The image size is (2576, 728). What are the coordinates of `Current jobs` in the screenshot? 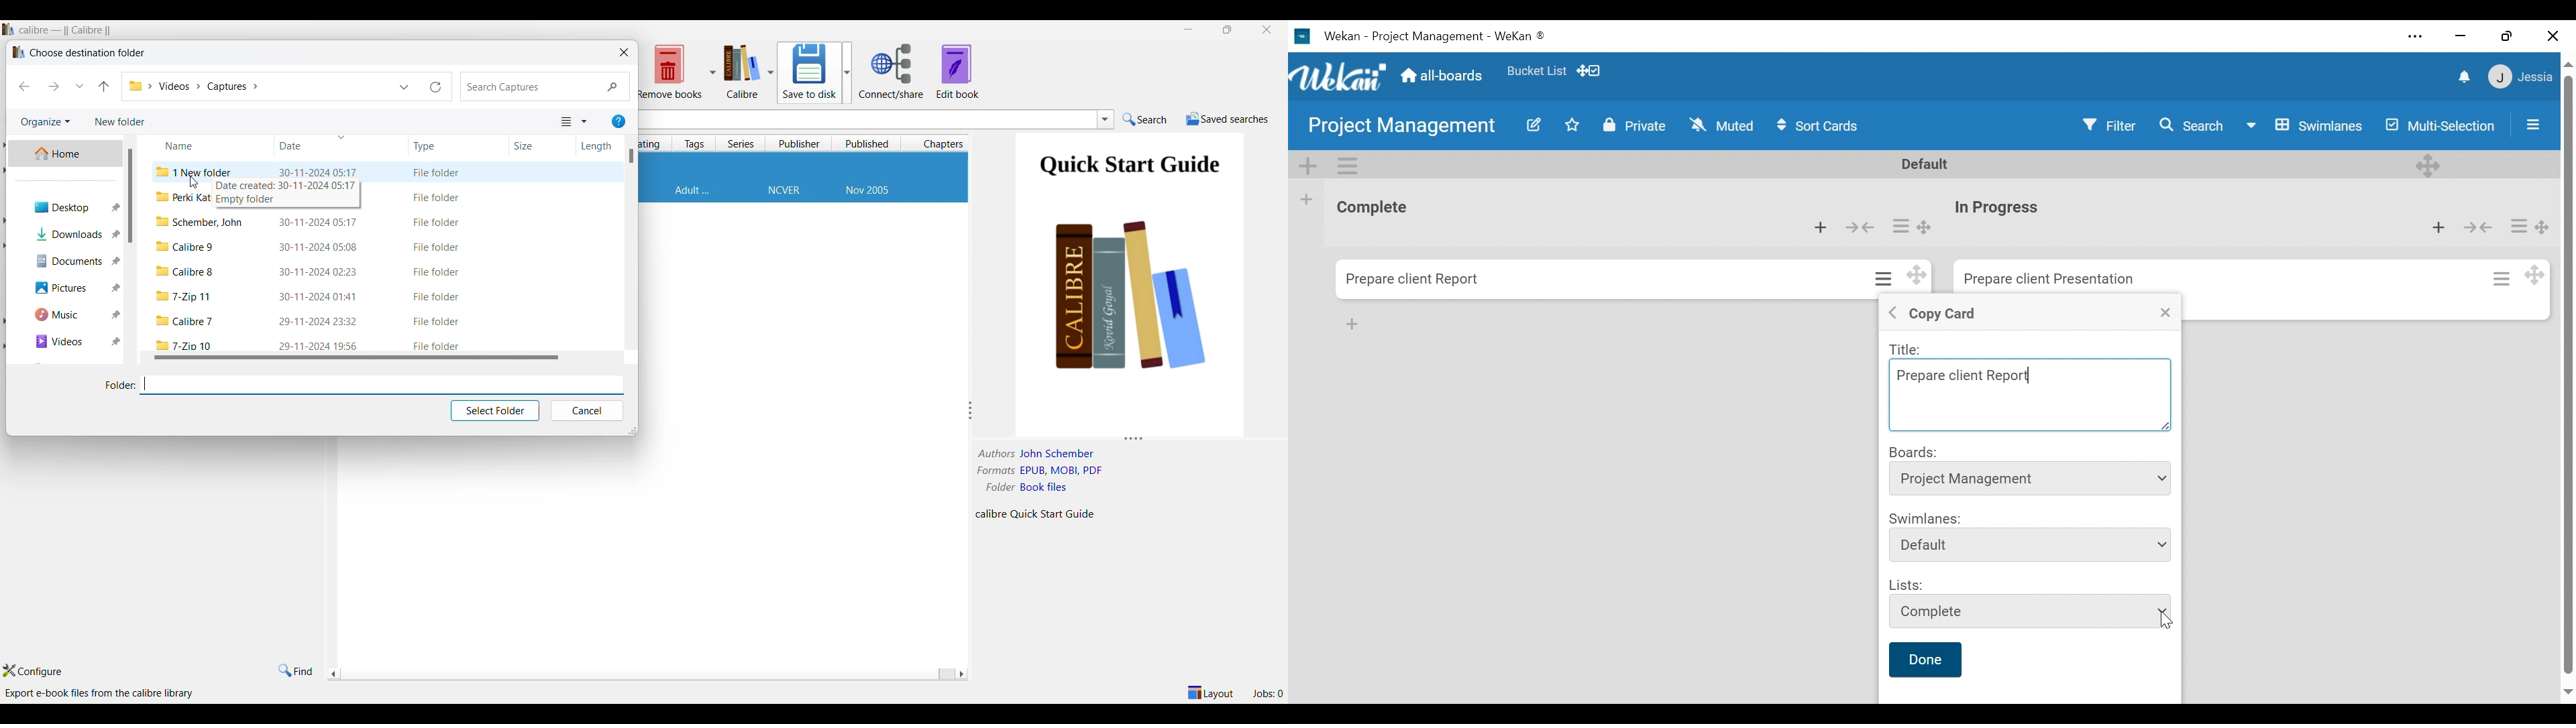 It's located at (1267, 693).